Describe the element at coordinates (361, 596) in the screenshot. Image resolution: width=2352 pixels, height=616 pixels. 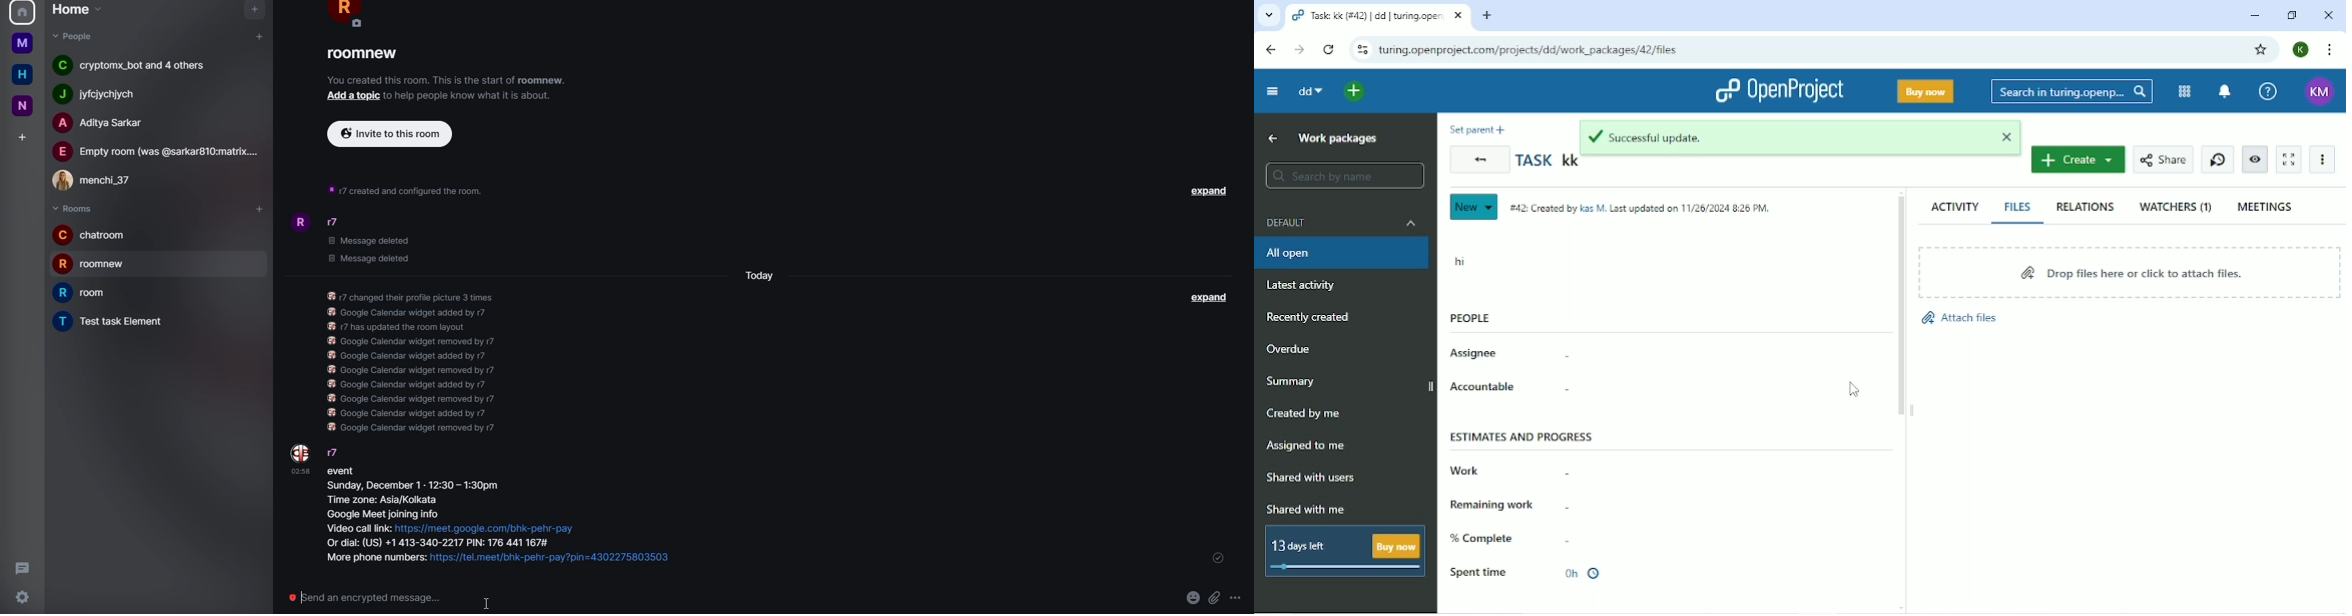
I see `© [send an encrypted message...` at that location.